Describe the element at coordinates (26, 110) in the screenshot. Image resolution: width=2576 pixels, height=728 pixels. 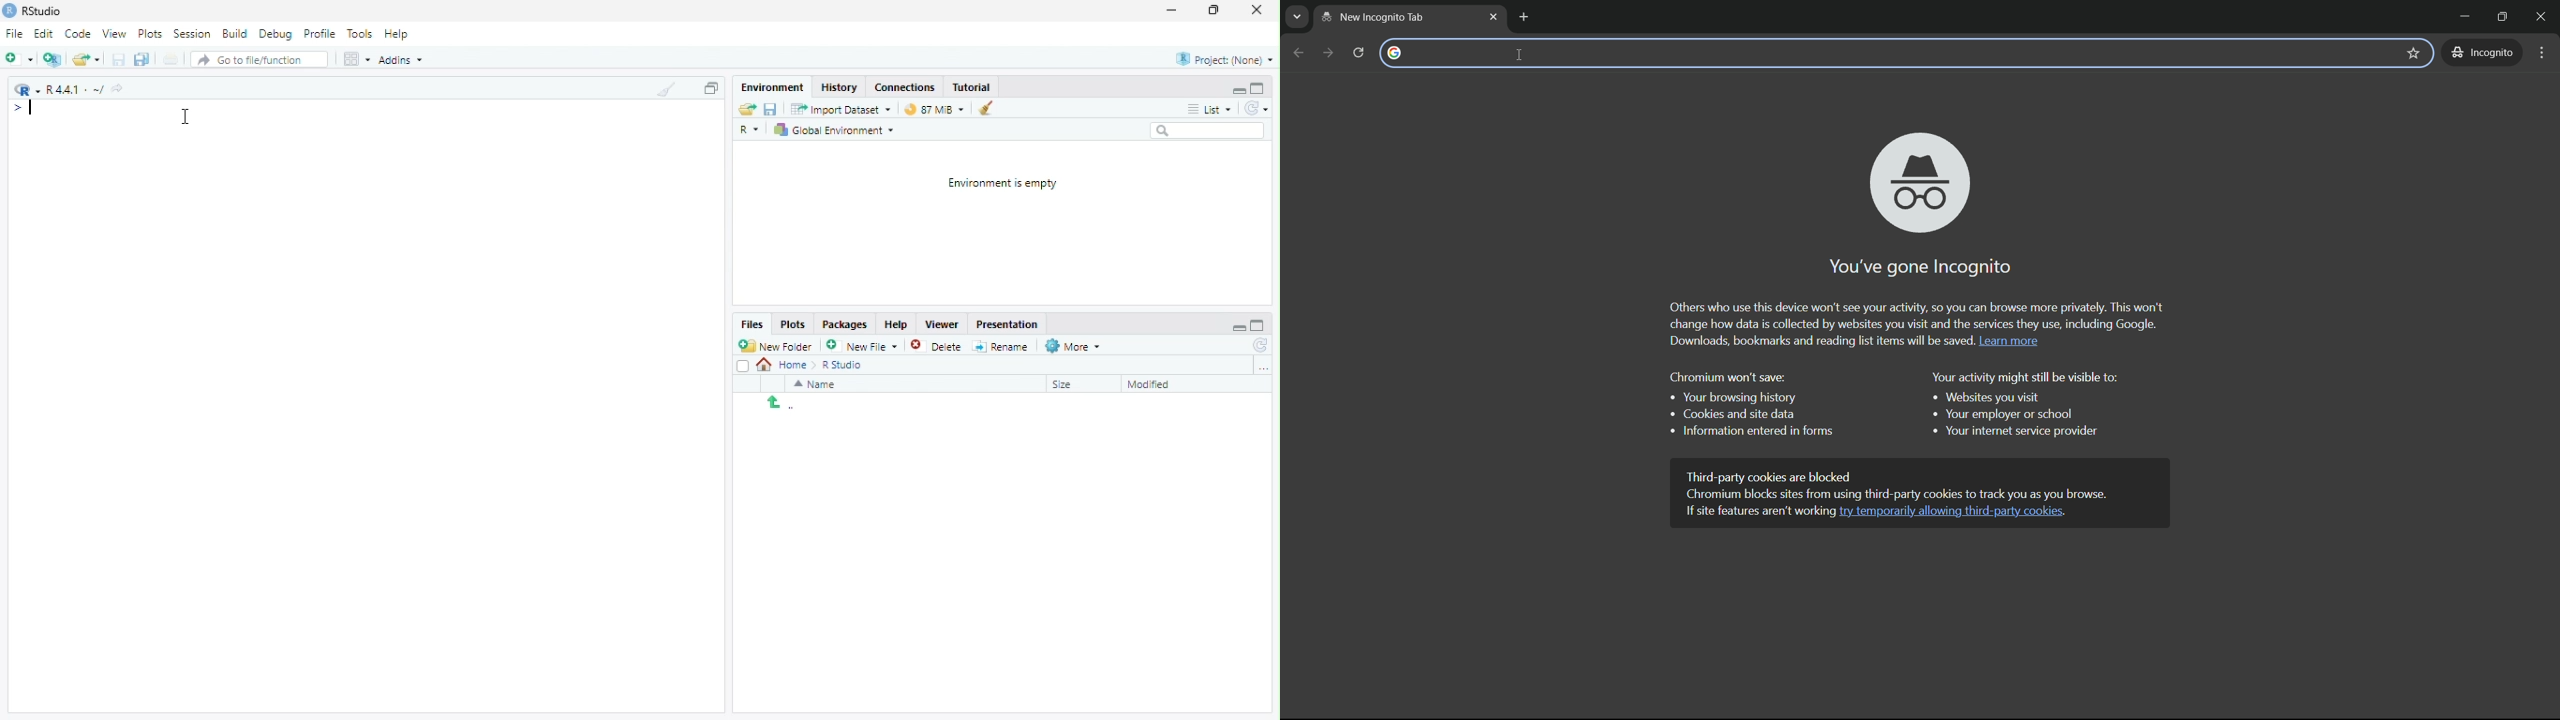
I see `typing input` at that location.